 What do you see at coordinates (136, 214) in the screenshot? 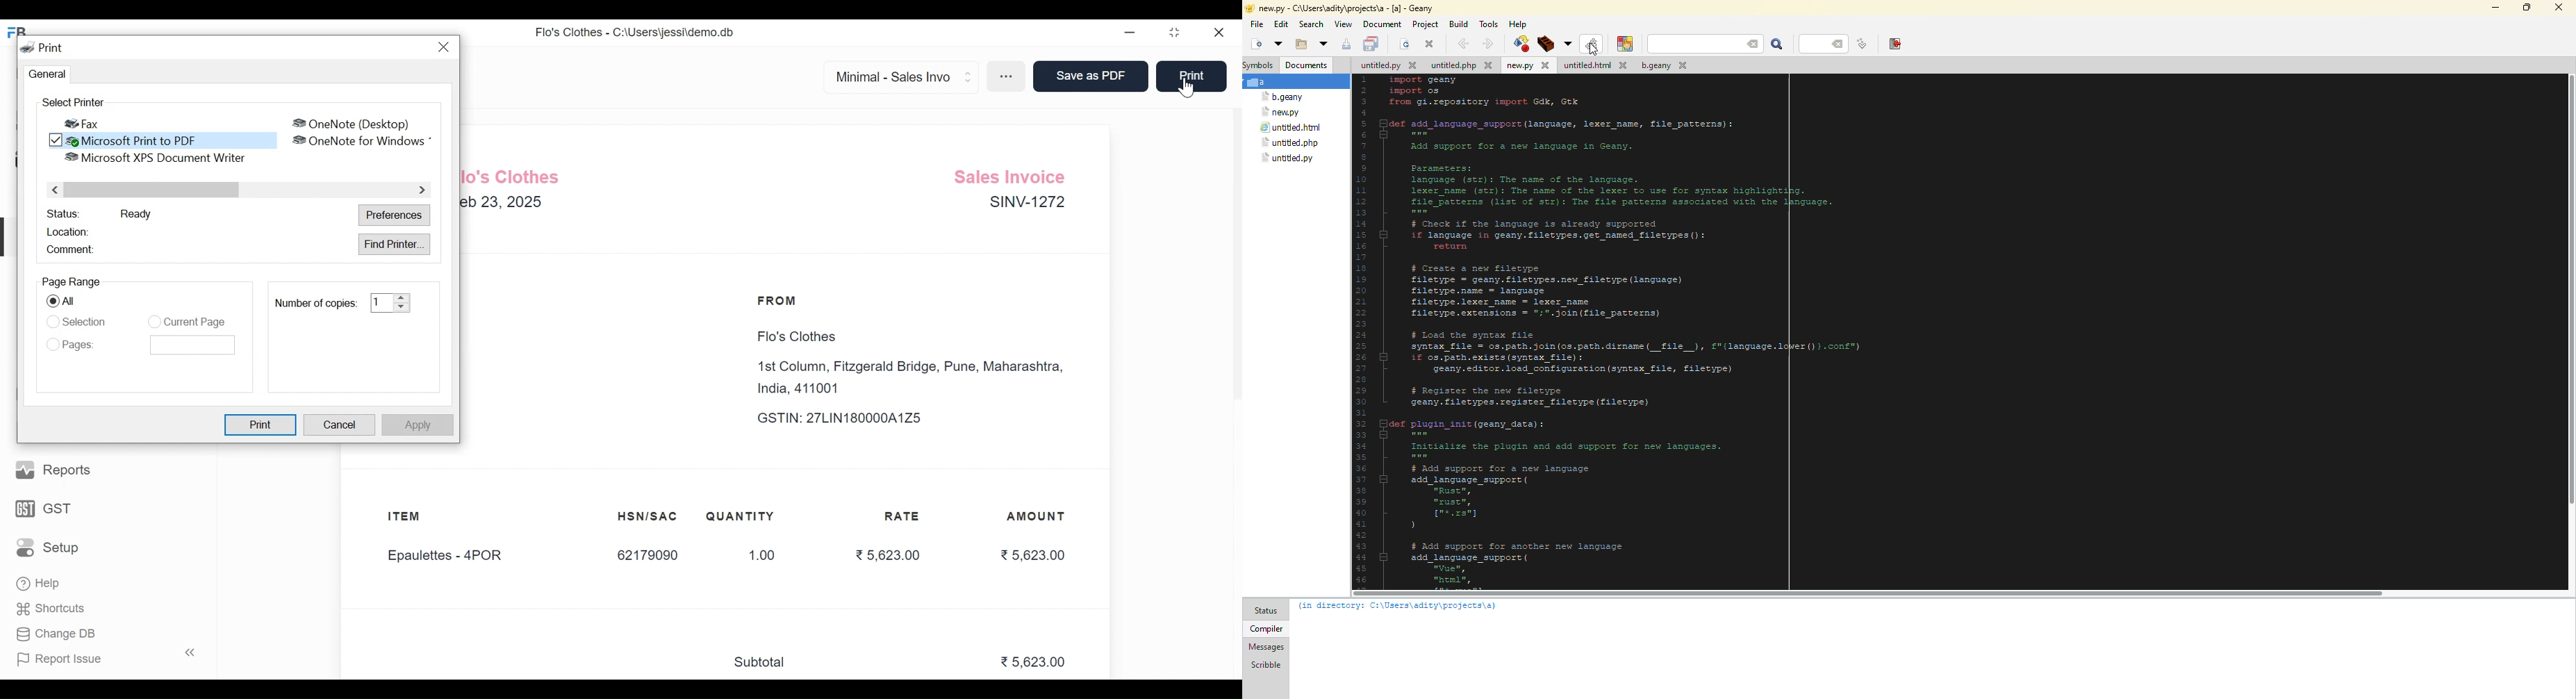
I see `Ready` at bounding box center [136, 214].